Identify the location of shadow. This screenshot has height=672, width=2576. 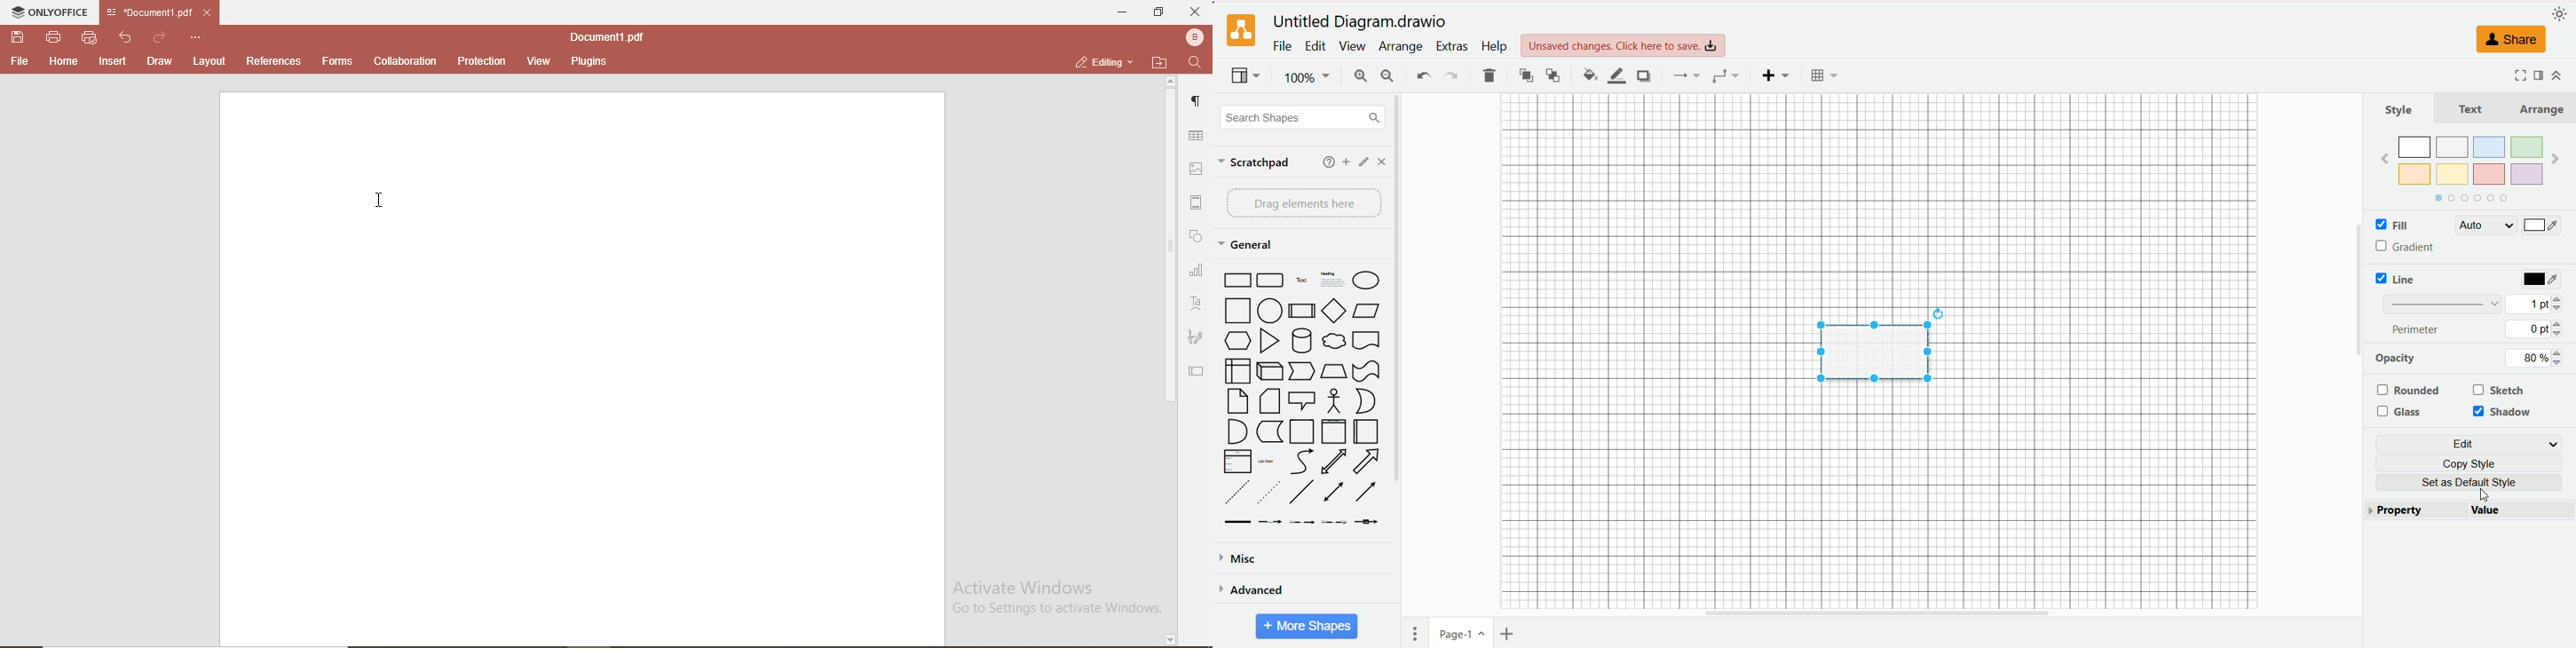
(2506, 413).